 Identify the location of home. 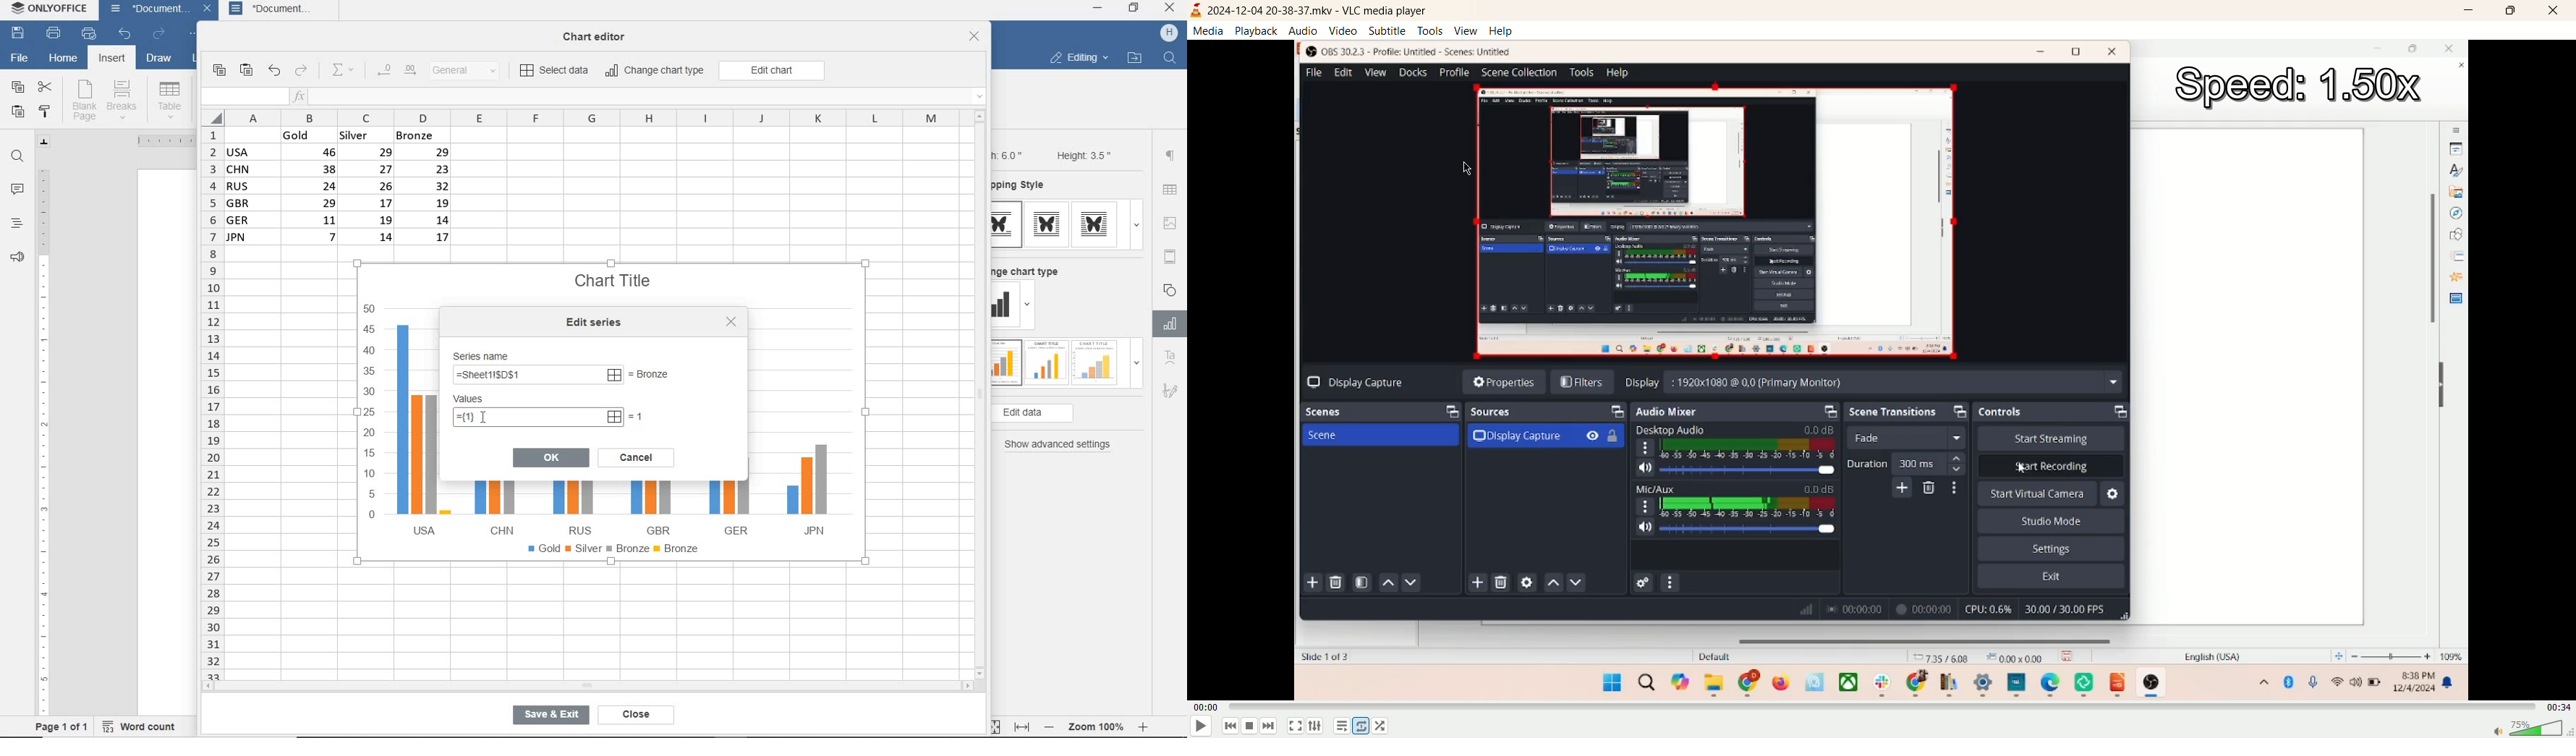
(63, 60).